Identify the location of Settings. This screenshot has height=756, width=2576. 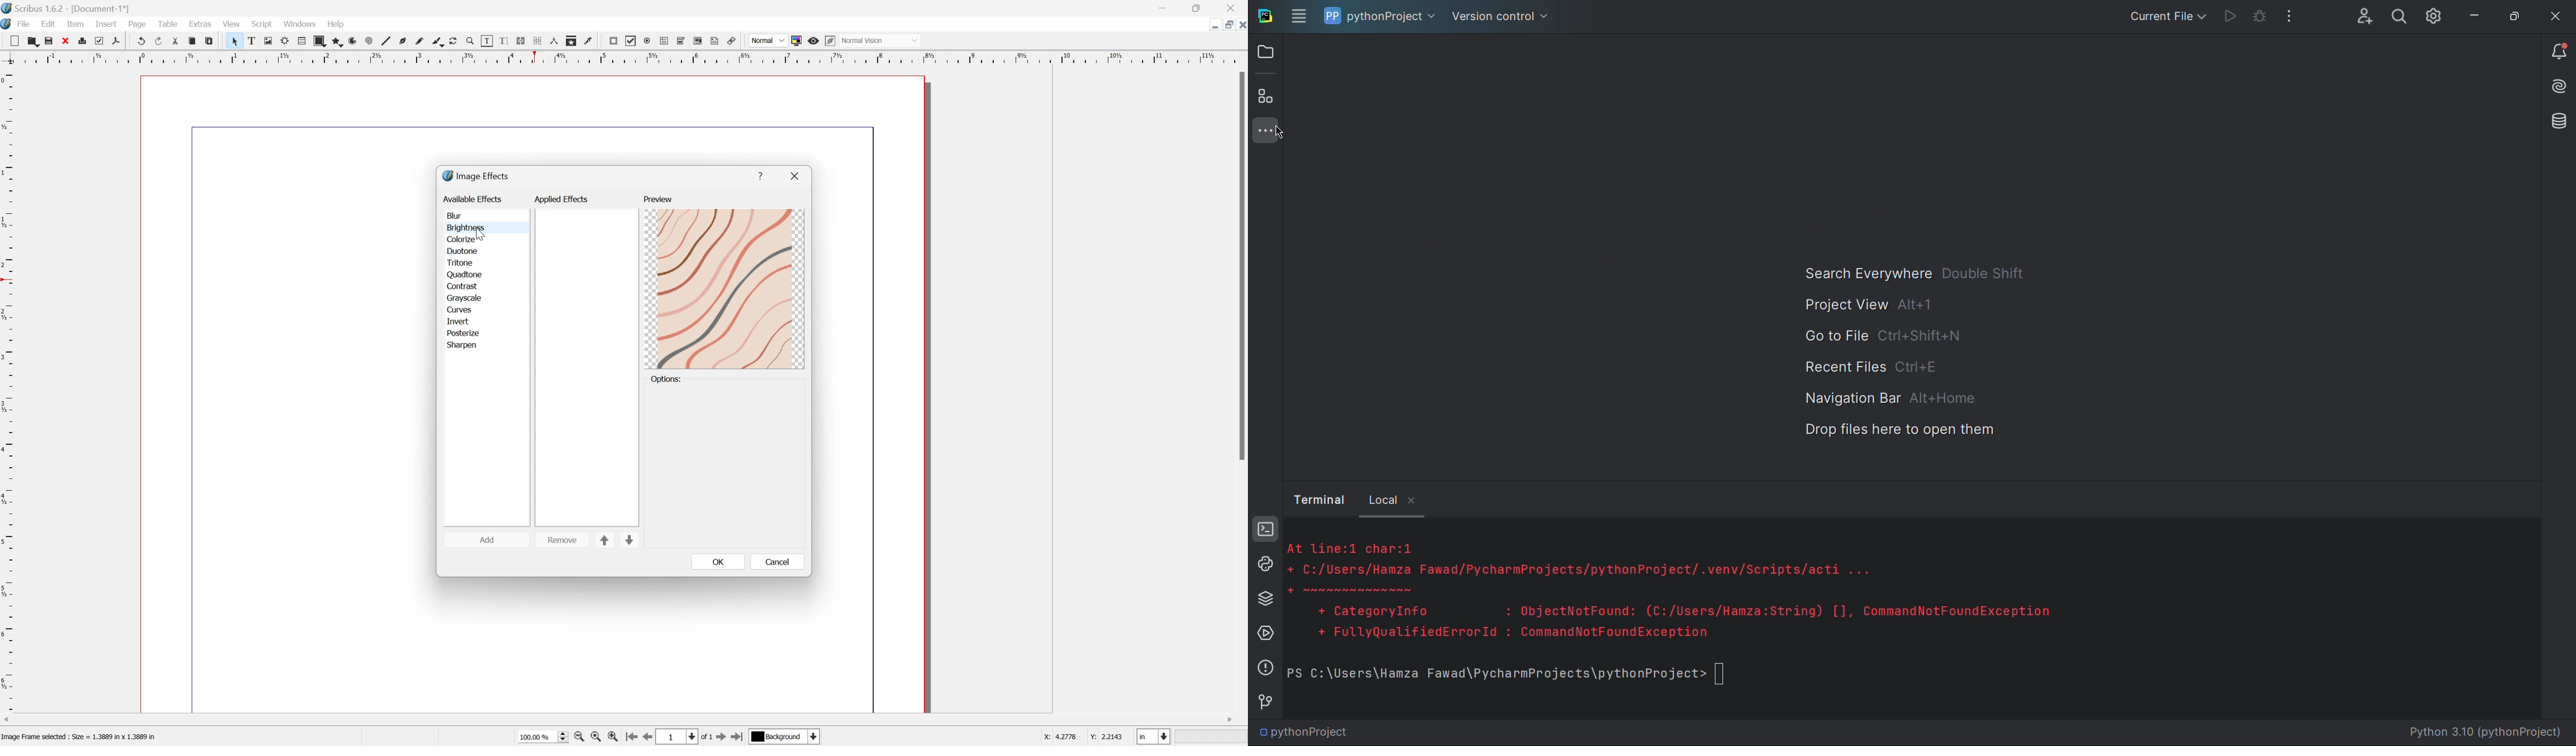
(2432, 17).